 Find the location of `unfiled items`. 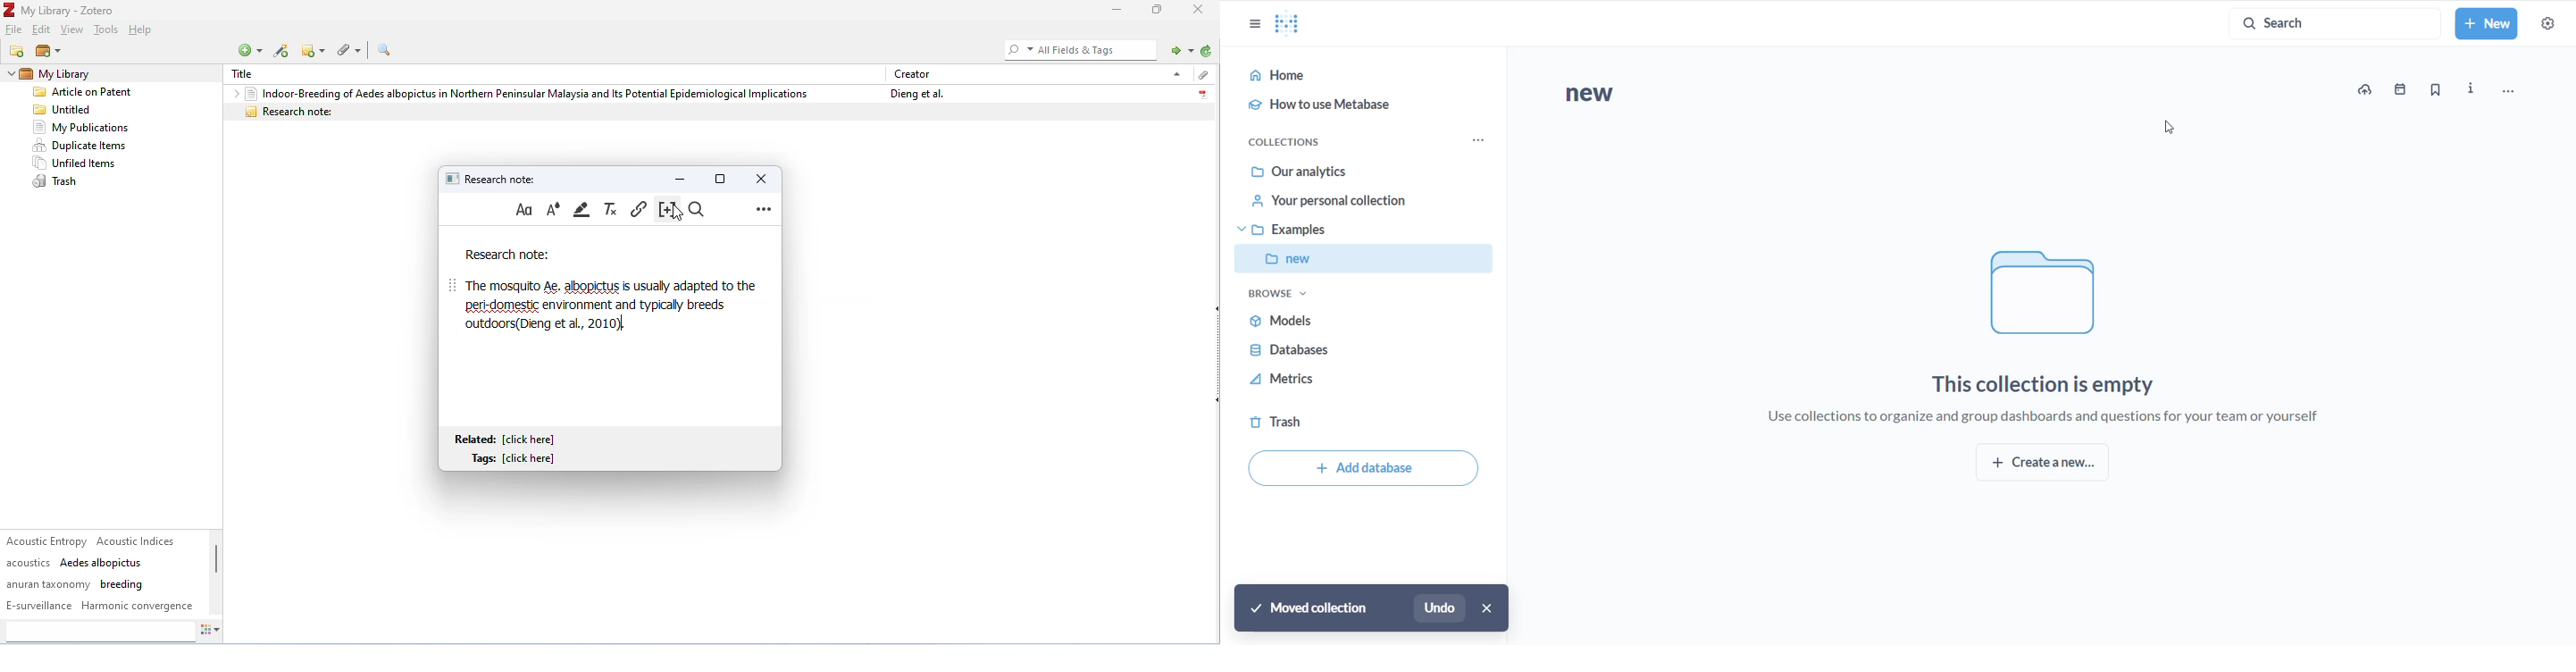

unfiled items is located at coordinates (78, 163).